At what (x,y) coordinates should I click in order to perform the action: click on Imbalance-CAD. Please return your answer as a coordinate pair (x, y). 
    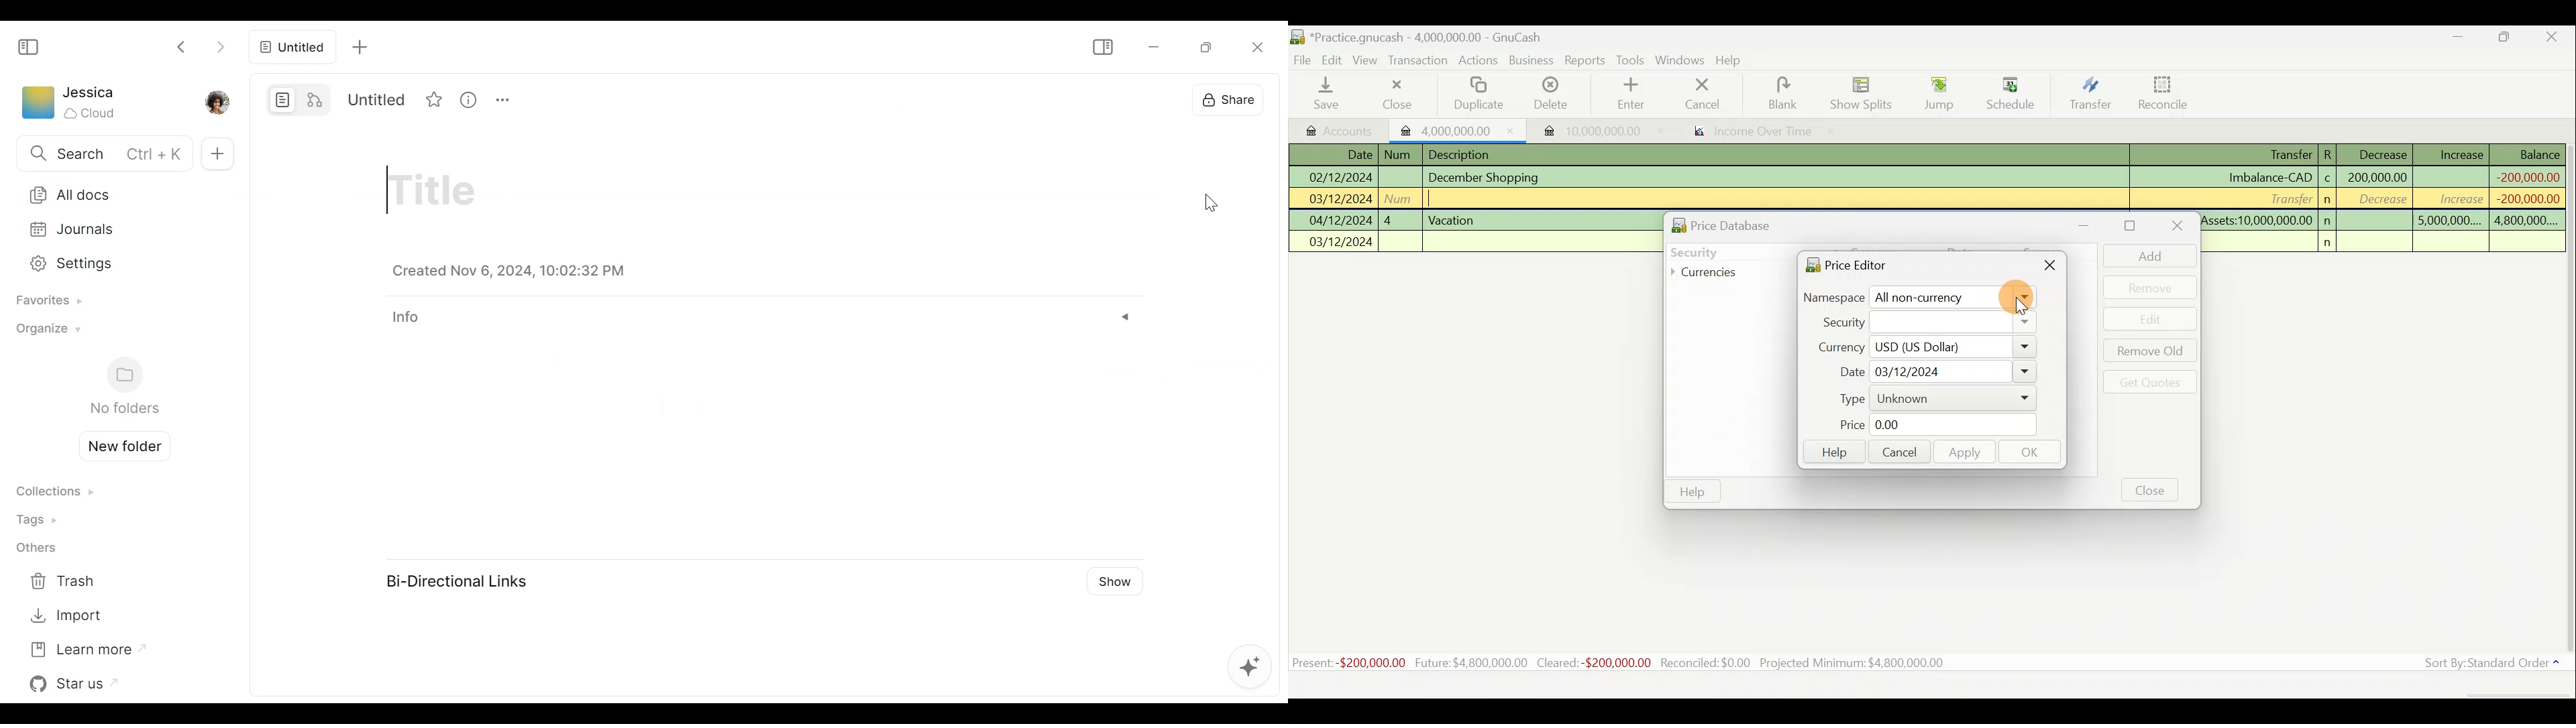
    Looking at the image, I should click on (2269, 177).